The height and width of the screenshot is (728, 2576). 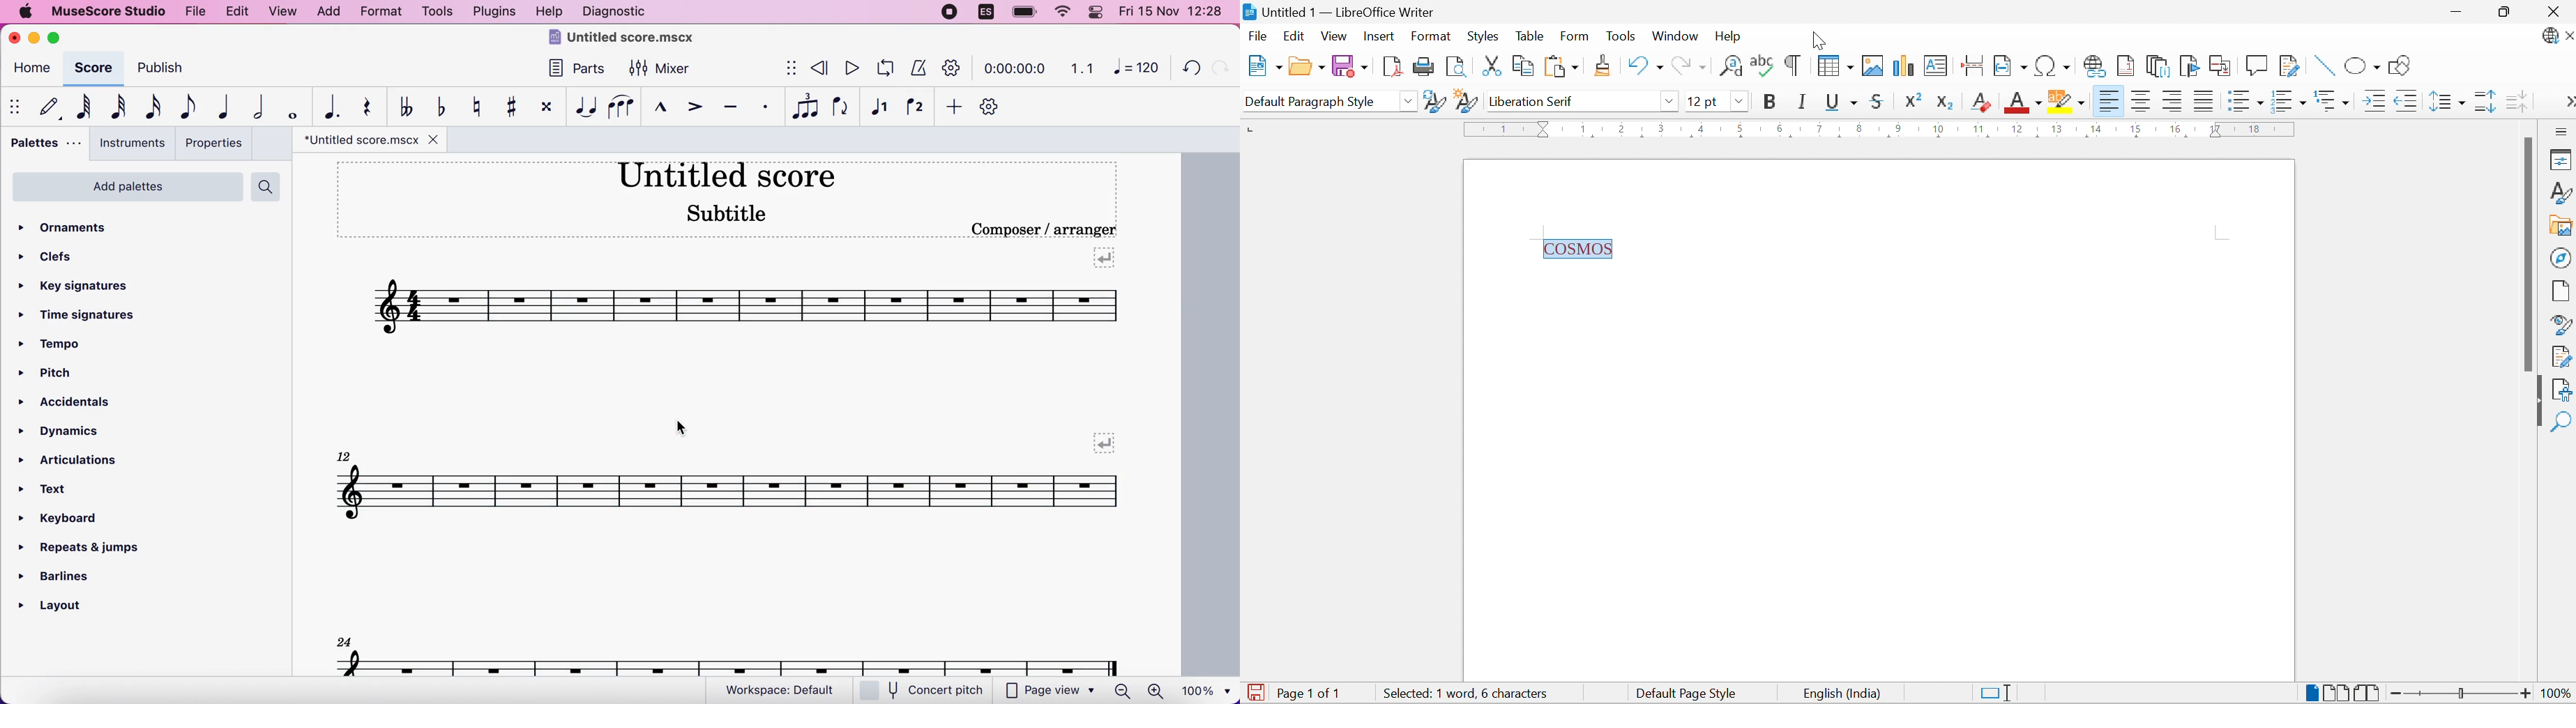 What do you see at coordinates (1561, 66) in the screenshot?
I see `Paste` at bounding box center [1561, 66].